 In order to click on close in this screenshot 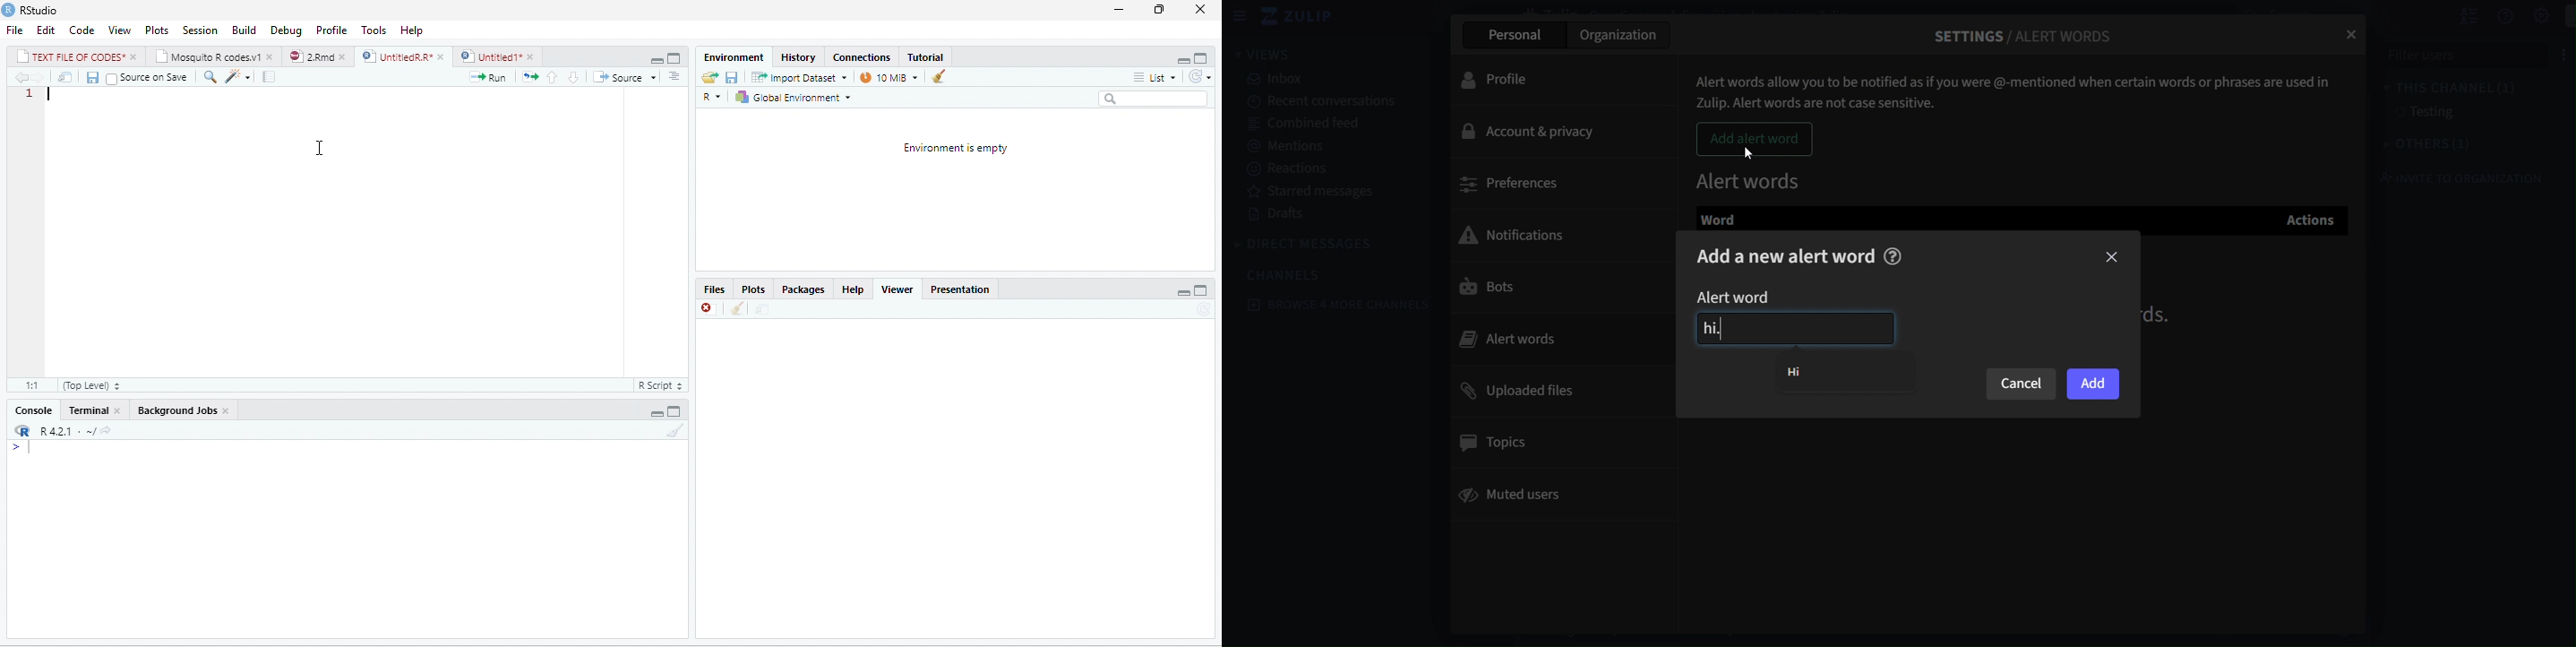, I will do `click(1200, 9)`.